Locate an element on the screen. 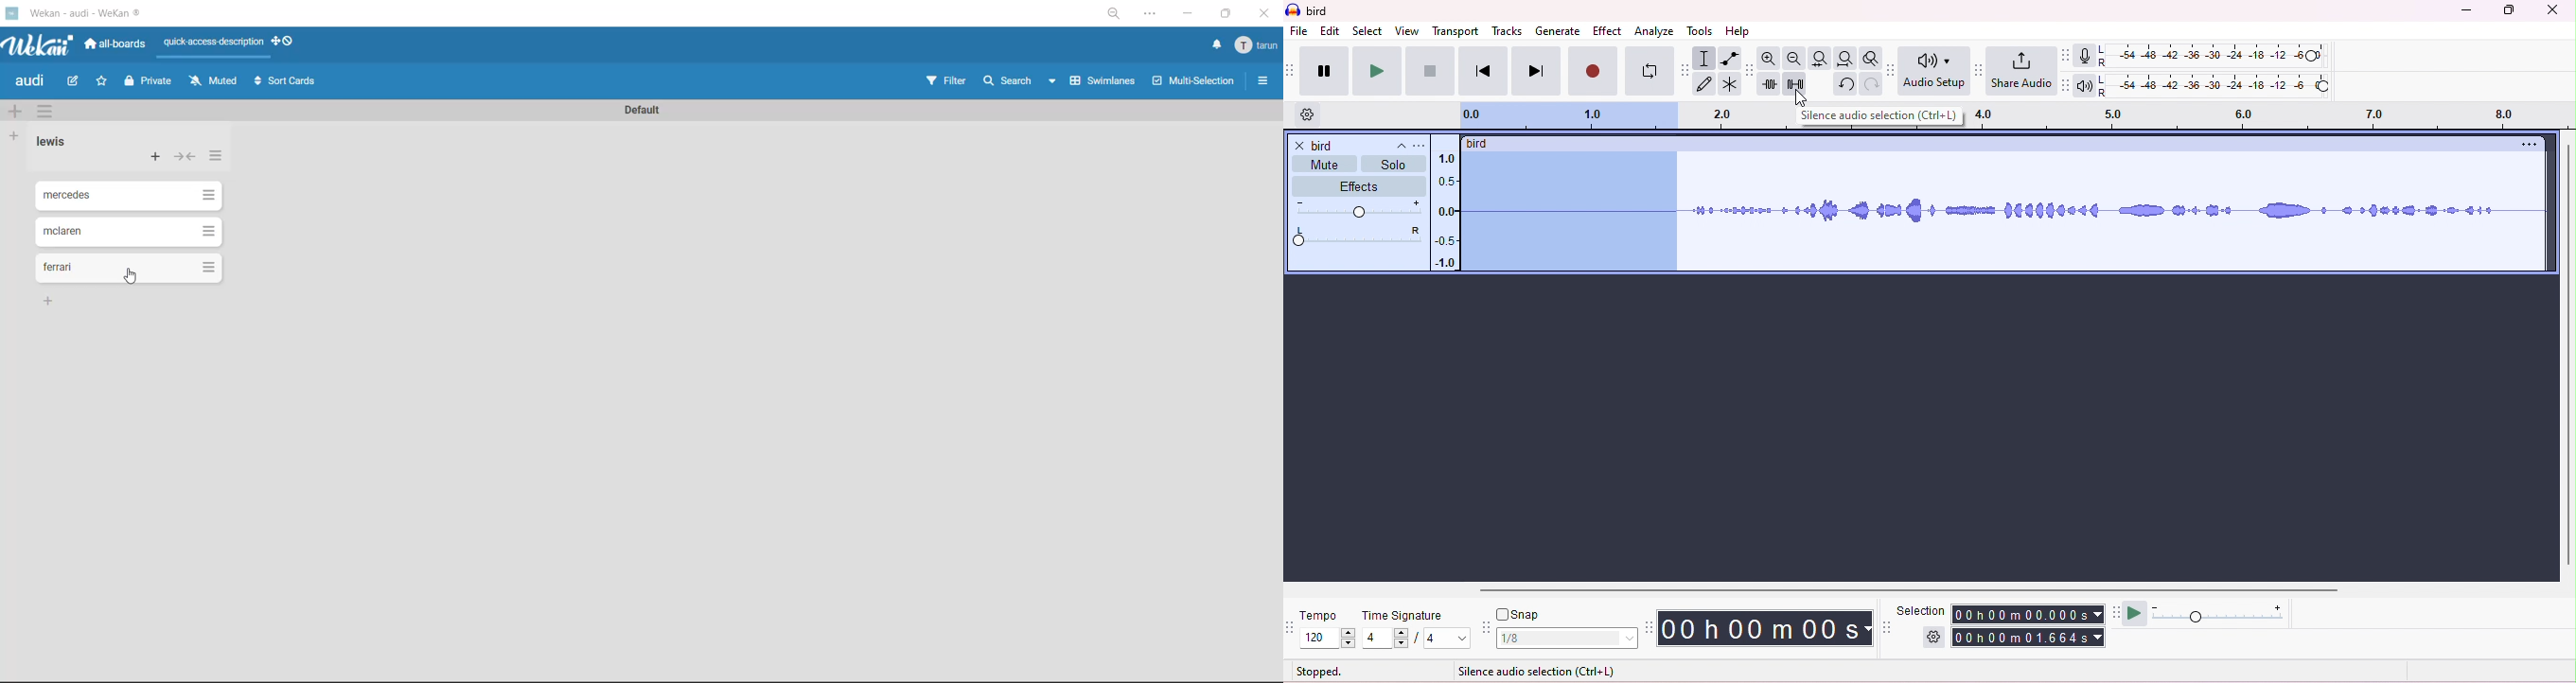 The image size is (2576, 700). Audio setup is located at coordinates (1936, 70).